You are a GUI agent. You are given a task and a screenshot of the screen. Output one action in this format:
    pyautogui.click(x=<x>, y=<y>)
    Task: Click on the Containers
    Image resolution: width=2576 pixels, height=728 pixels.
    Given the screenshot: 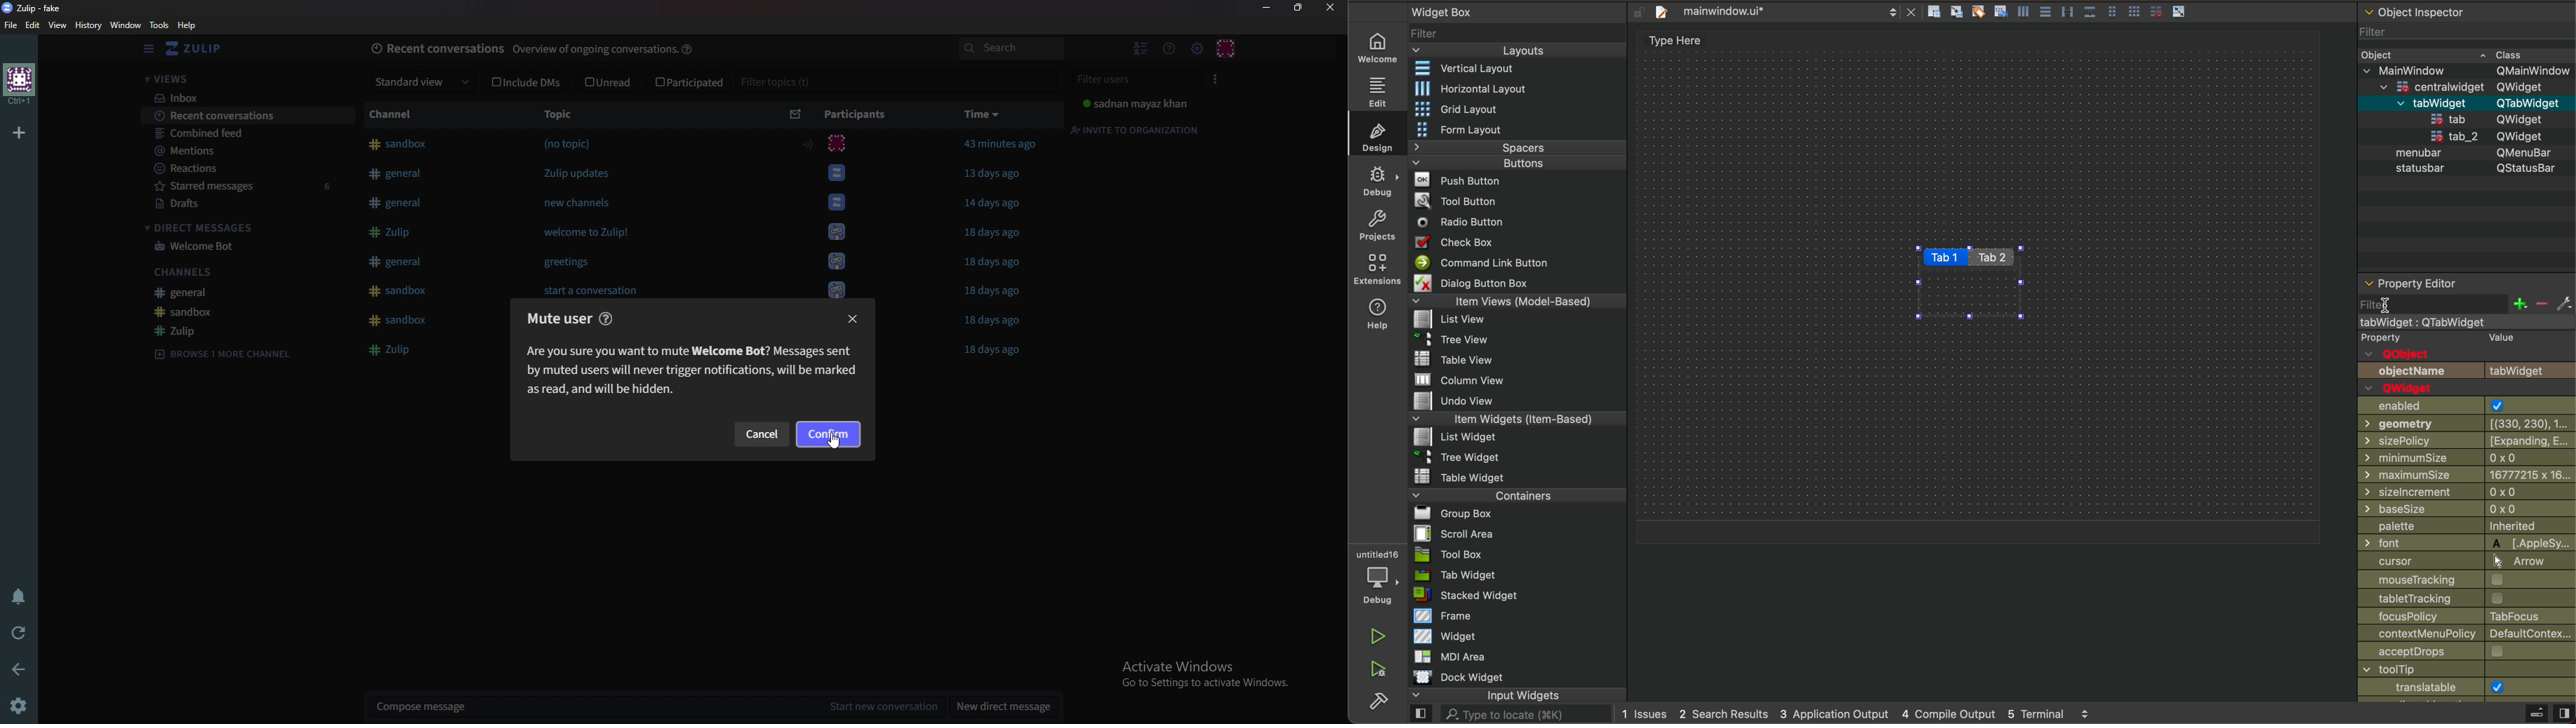 What is the action you would take?
    pyautogui.click(x=1515, y=494)
    